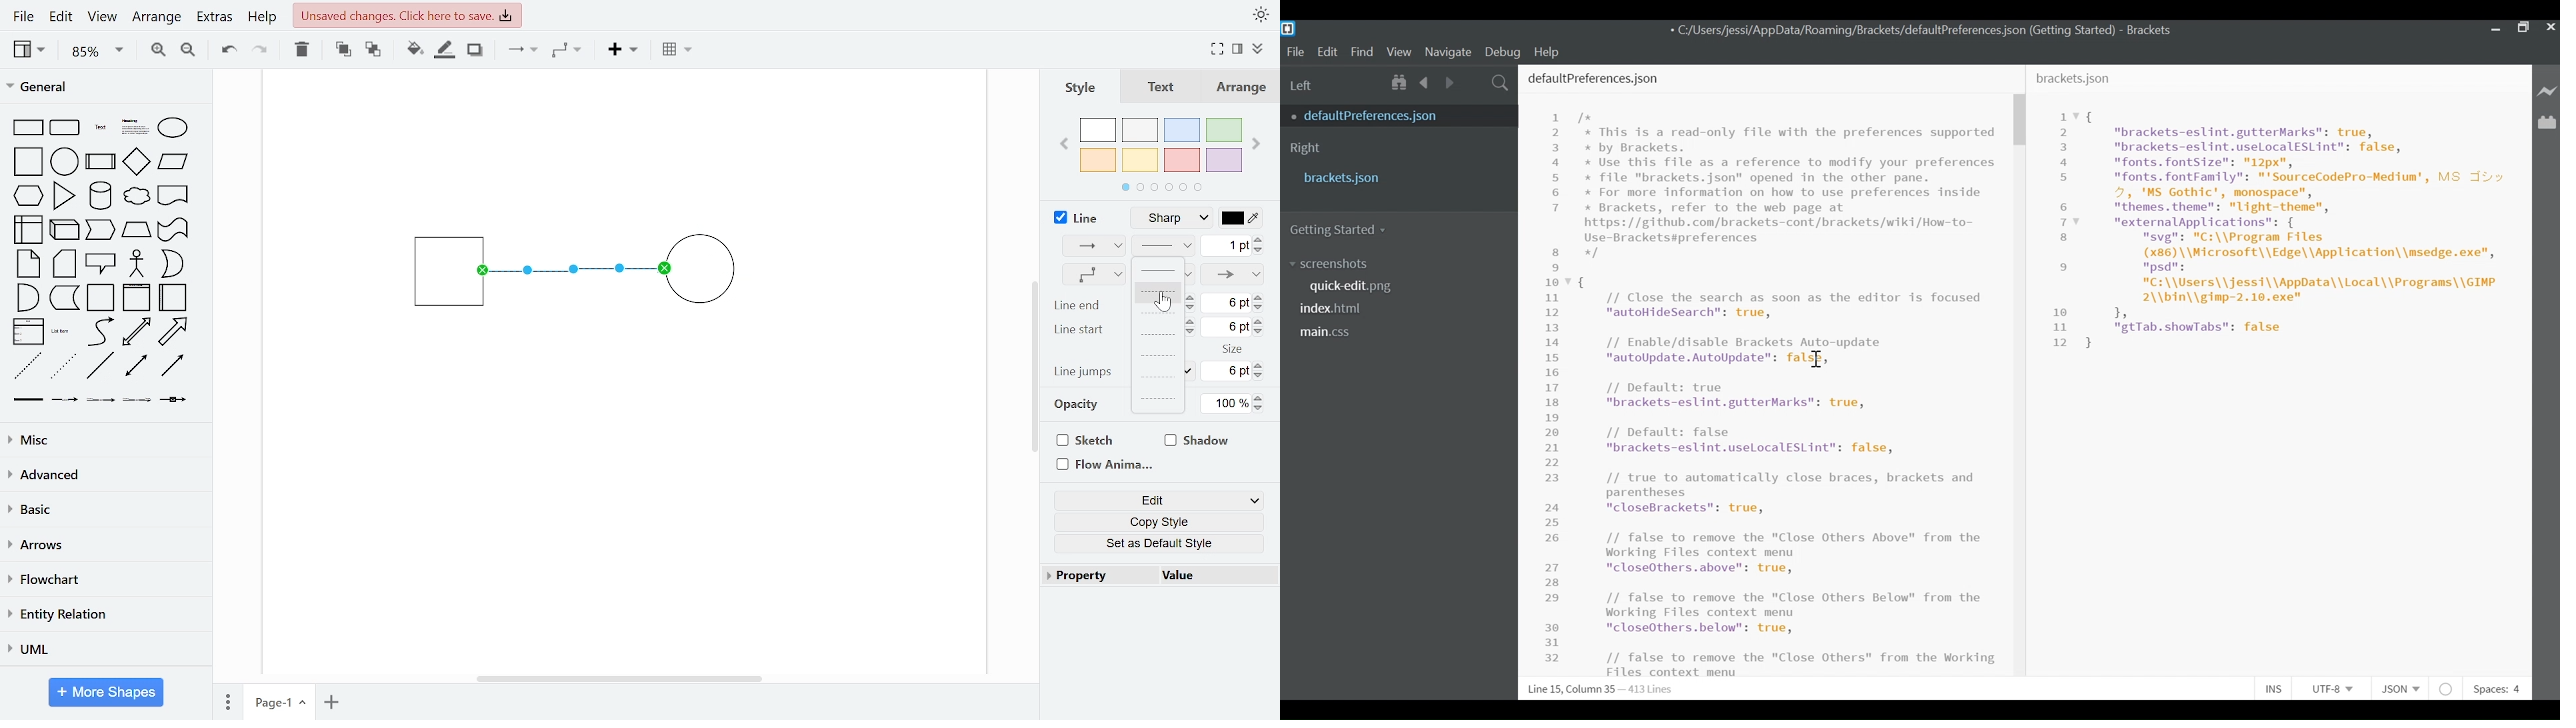 Image resolution: width=2576 pixels, height=728 pixels. Describe the element at coordinates (136, 298) in the screenshot. I see `vertical container` at that location.